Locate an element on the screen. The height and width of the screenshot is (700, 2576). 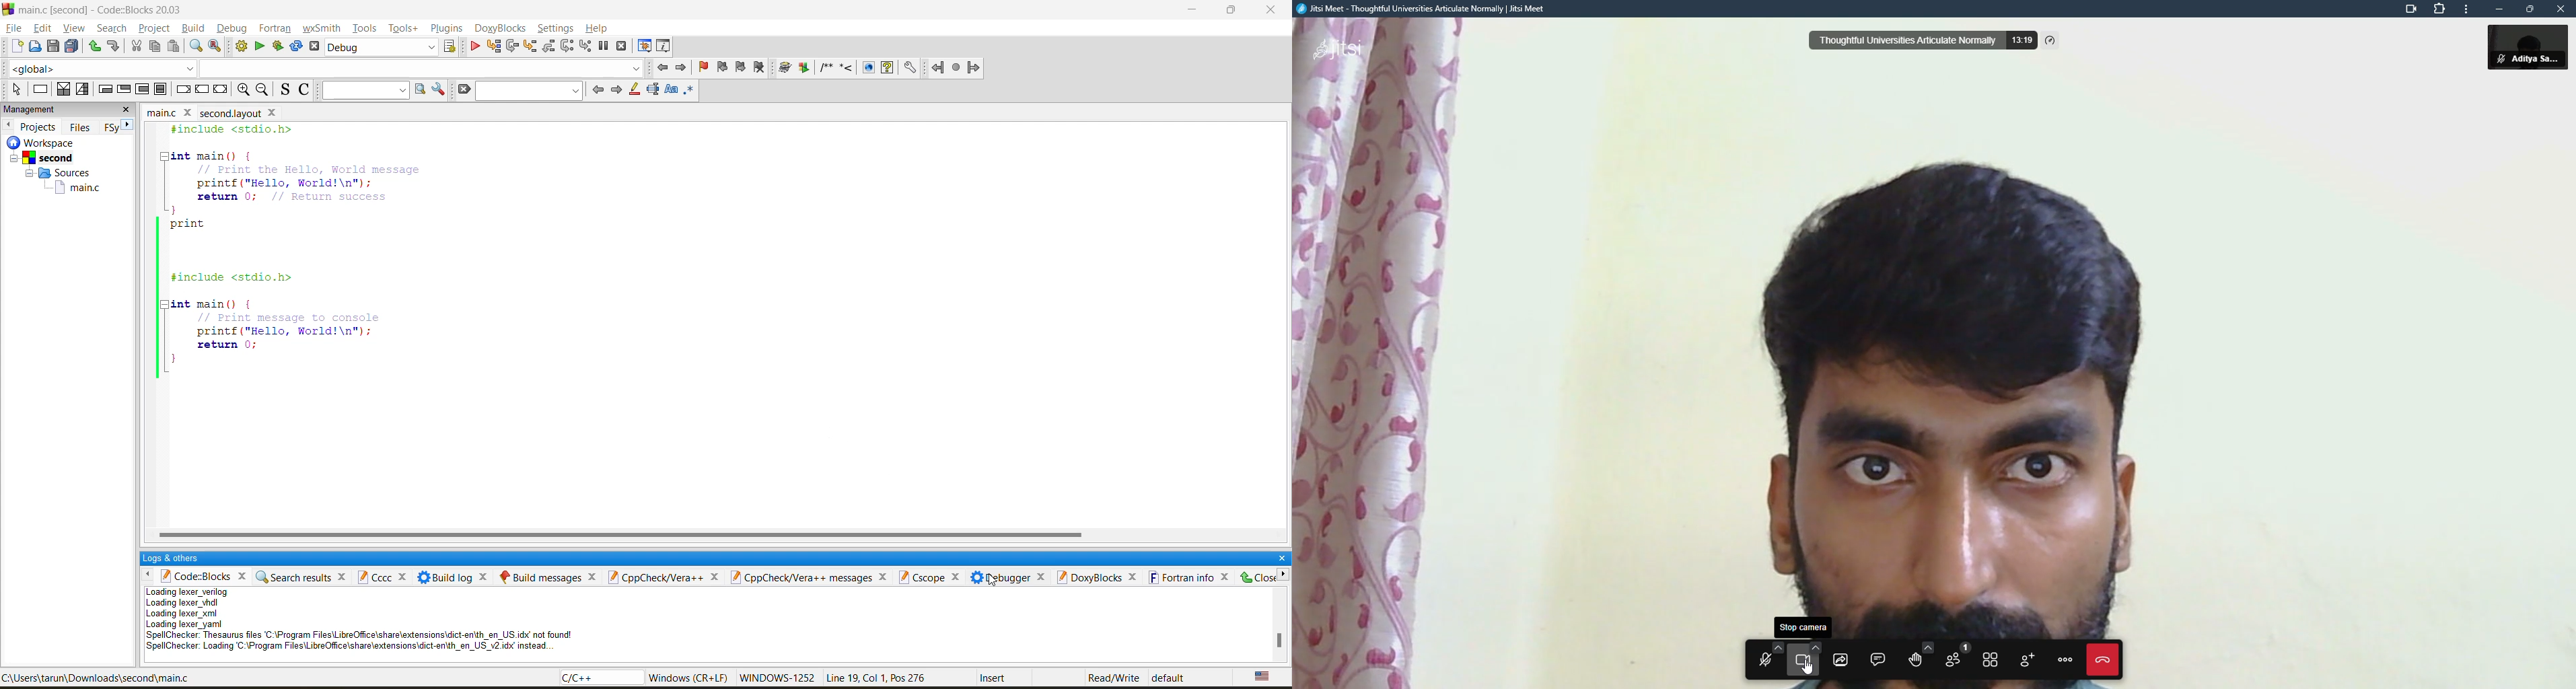
block instruction is located at coordinates (160, 89).